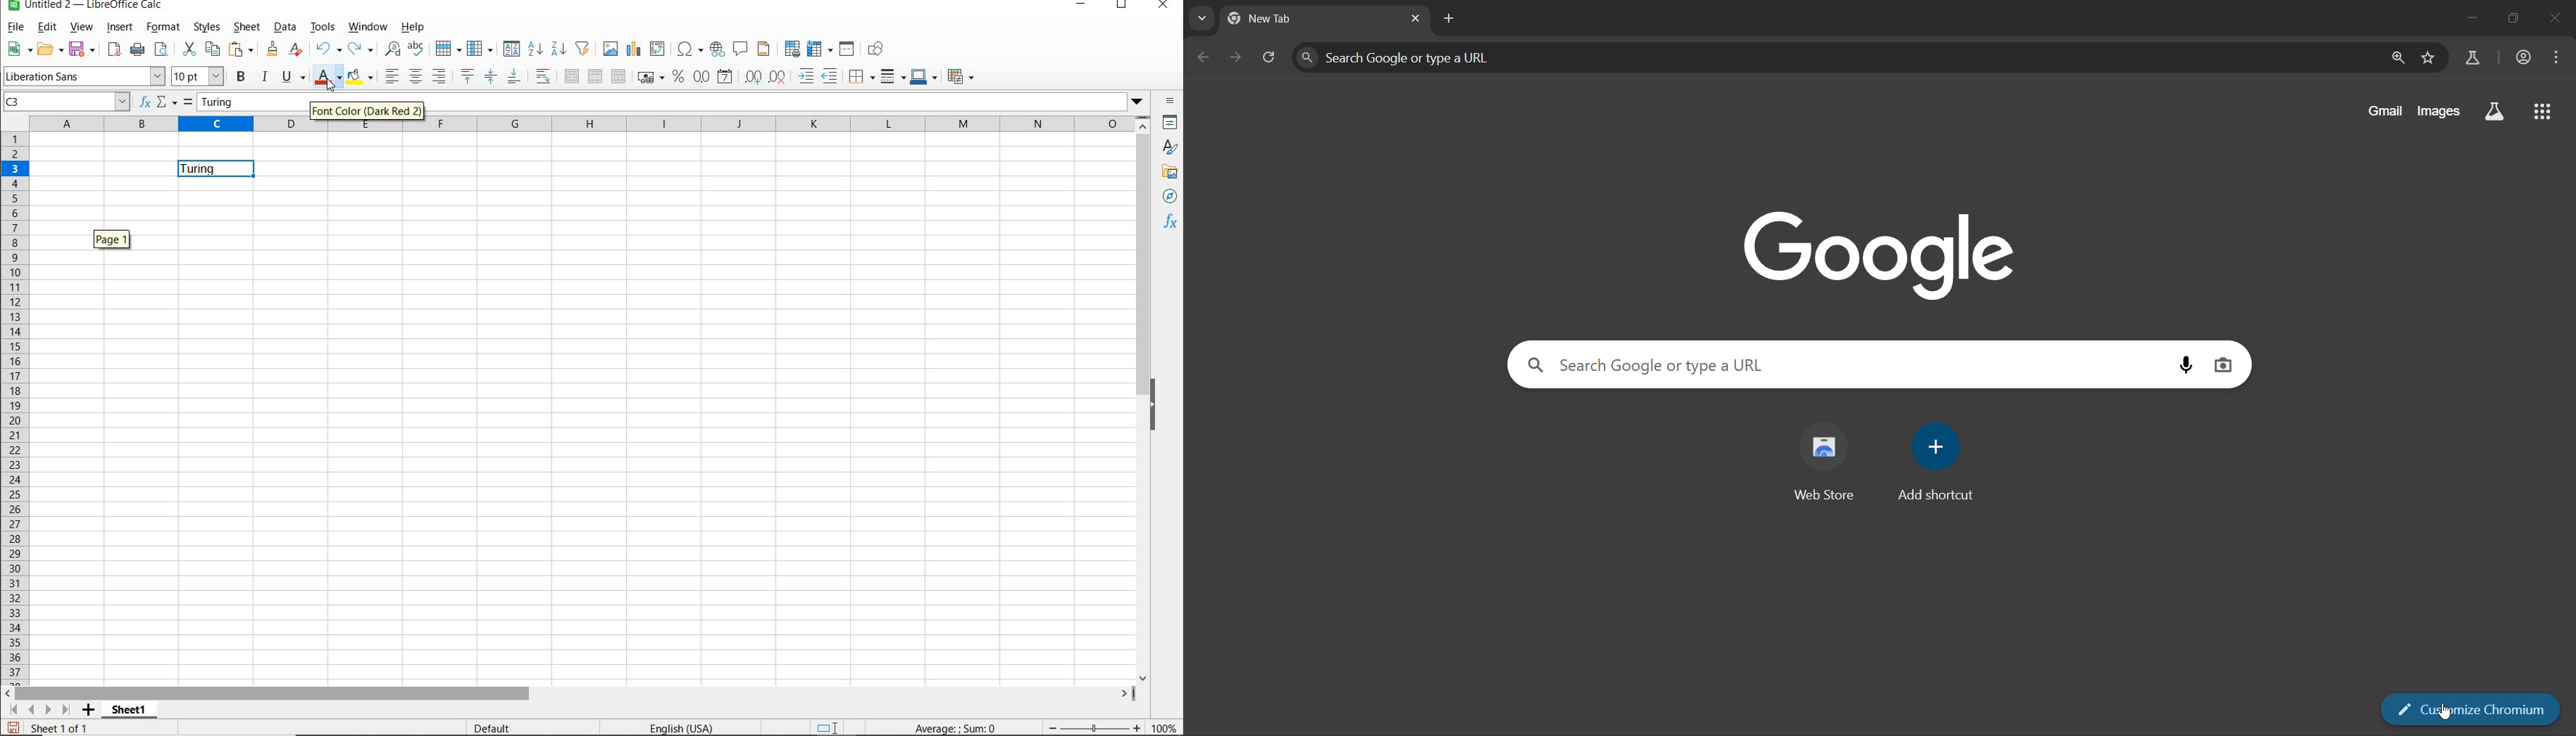  I want to click on ZOOM FACTOR, so click(1166, 728).